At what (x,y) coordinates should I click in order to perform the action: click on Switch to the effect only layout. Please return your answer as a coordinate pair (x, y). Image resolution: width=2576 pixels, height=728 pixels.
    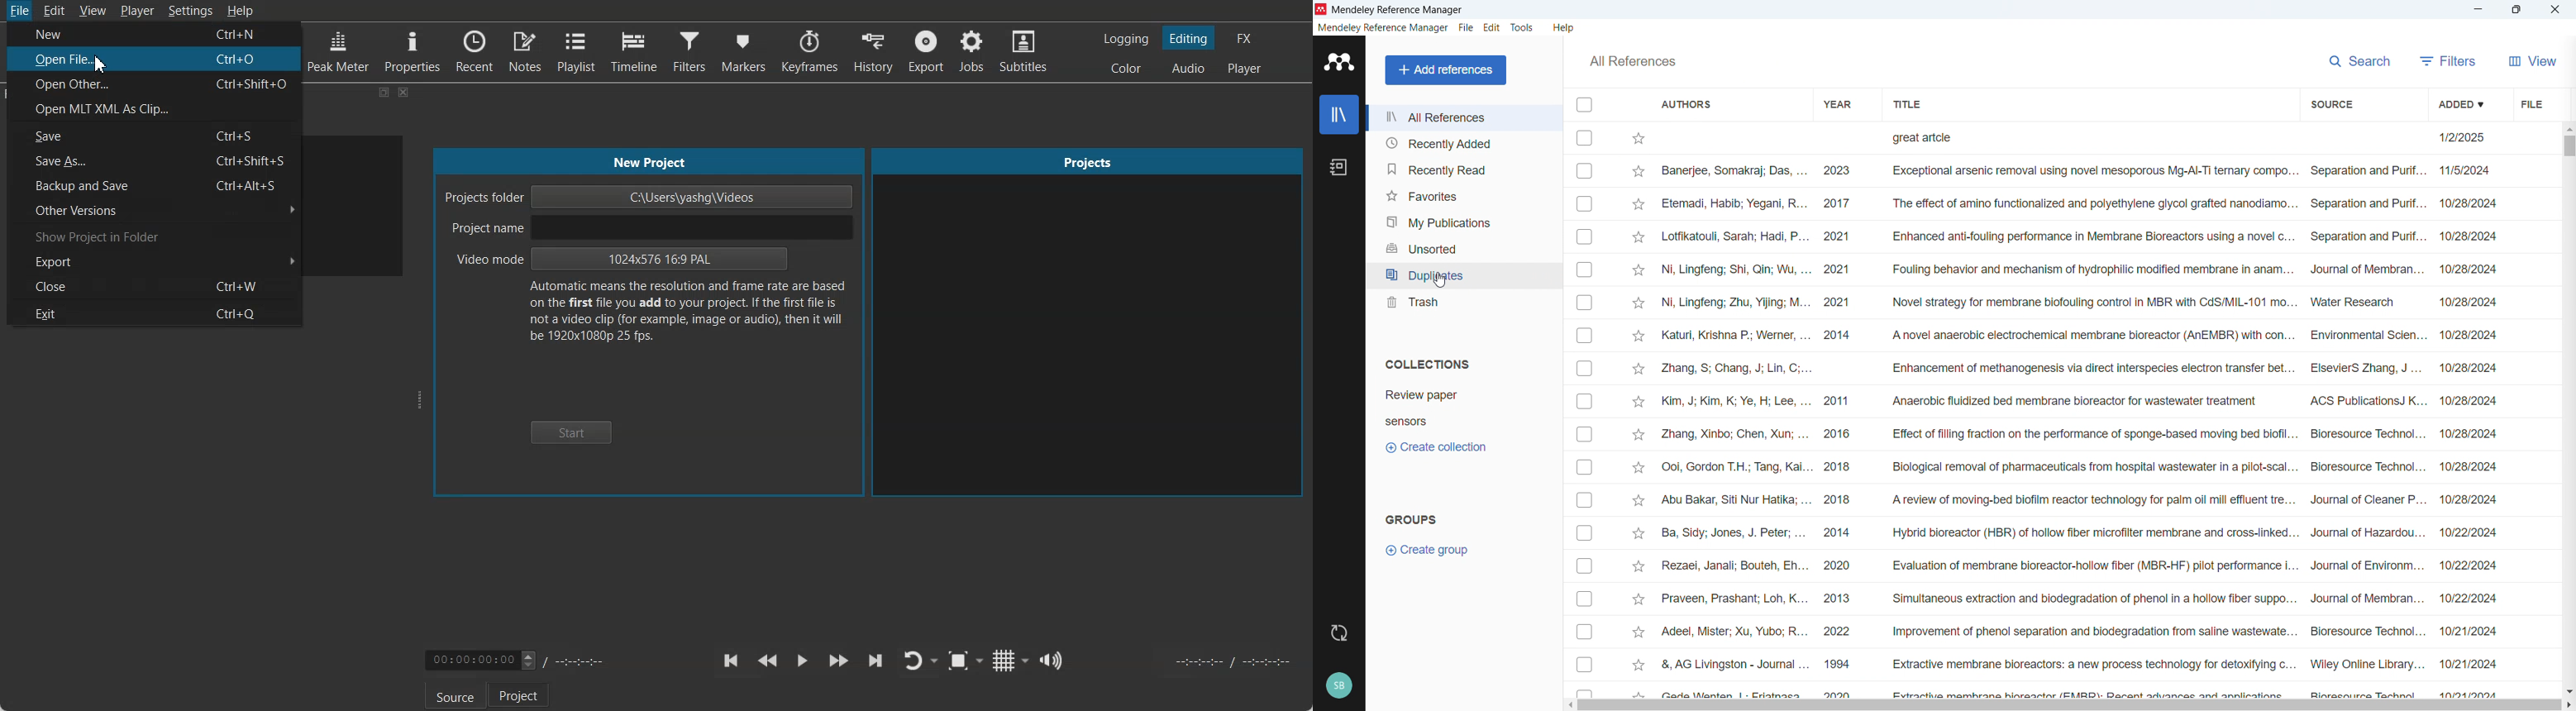
    Looking at the image, I should click on (1247, 38).